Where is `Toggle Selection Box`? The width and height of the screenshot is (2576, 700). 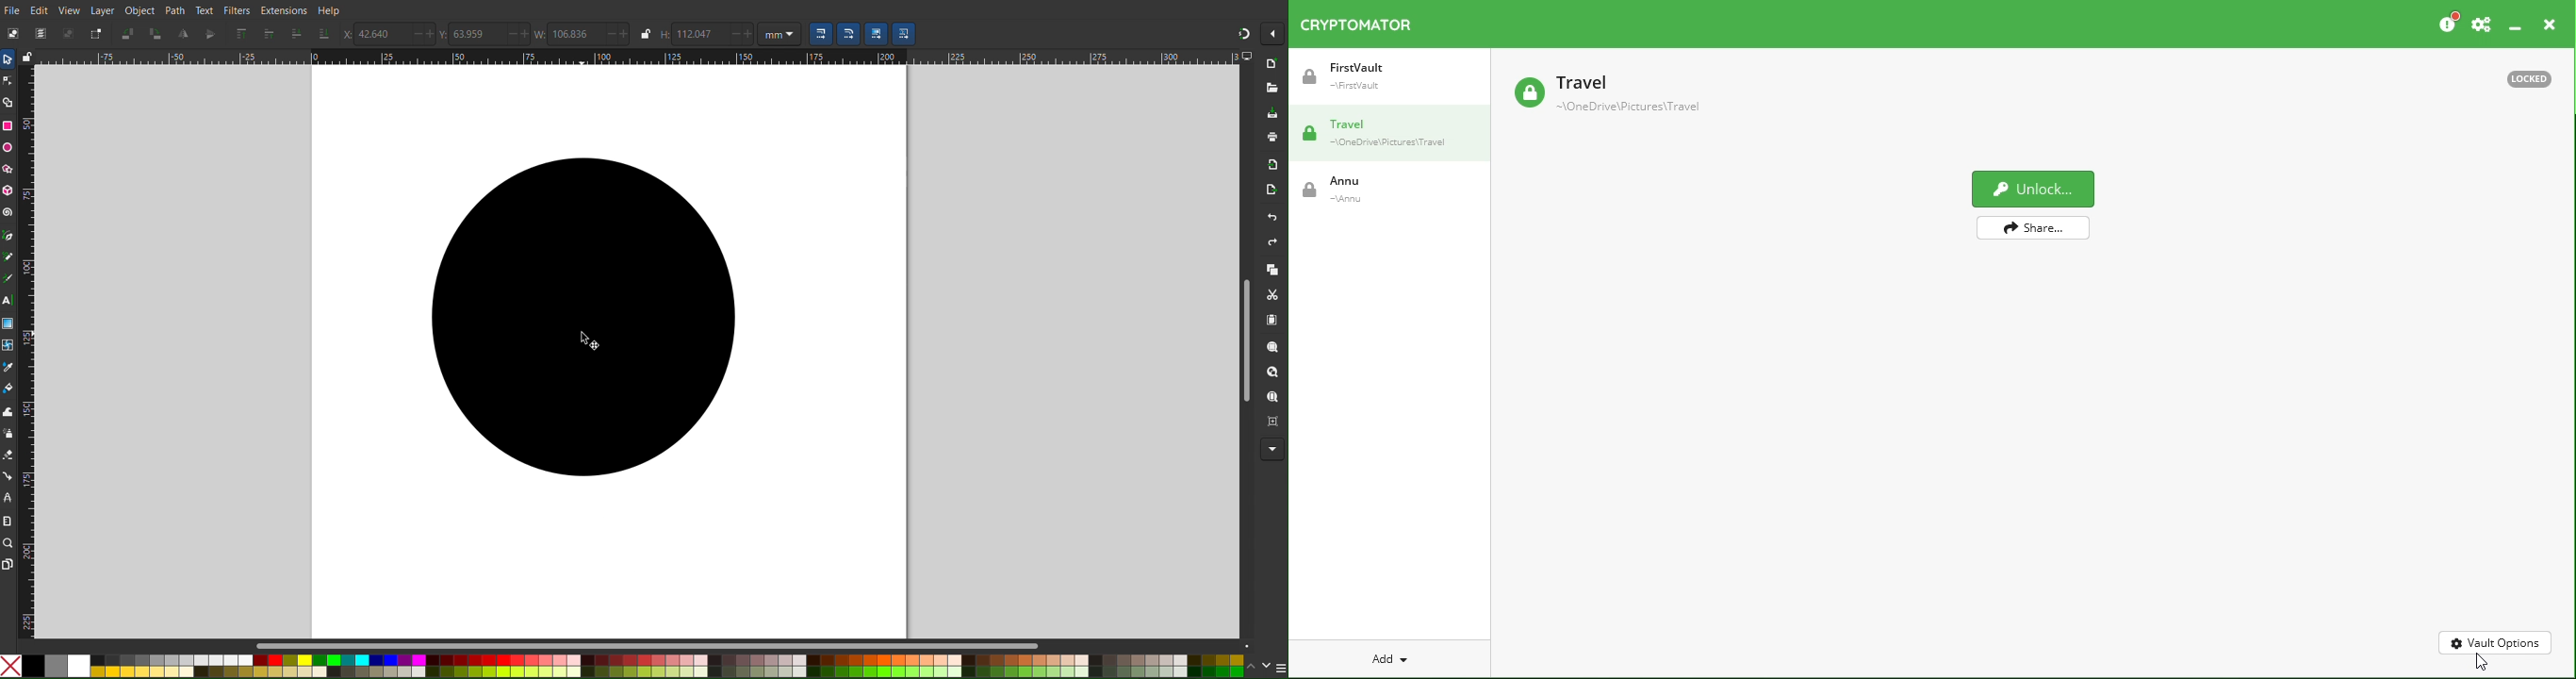
Toggle Selection Box is located at coordinates (96, 32).